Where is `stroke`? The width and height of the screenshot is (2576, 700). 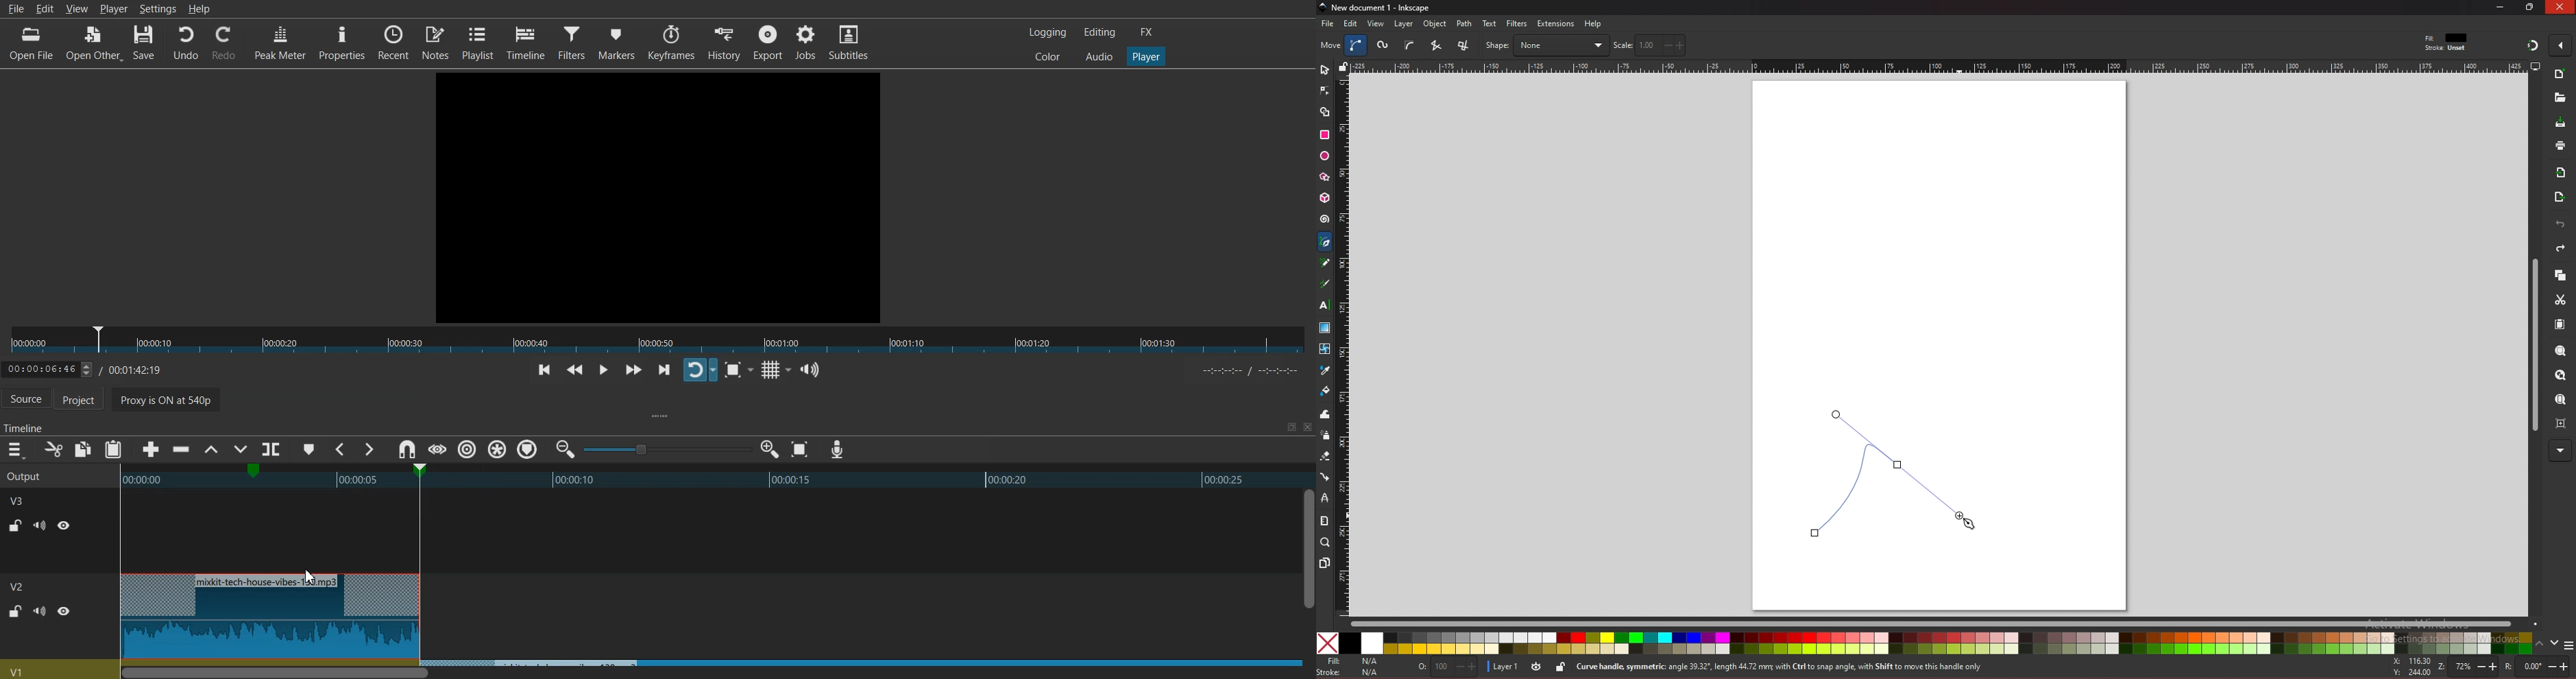 stroke is located at coordinates (2446, 49).